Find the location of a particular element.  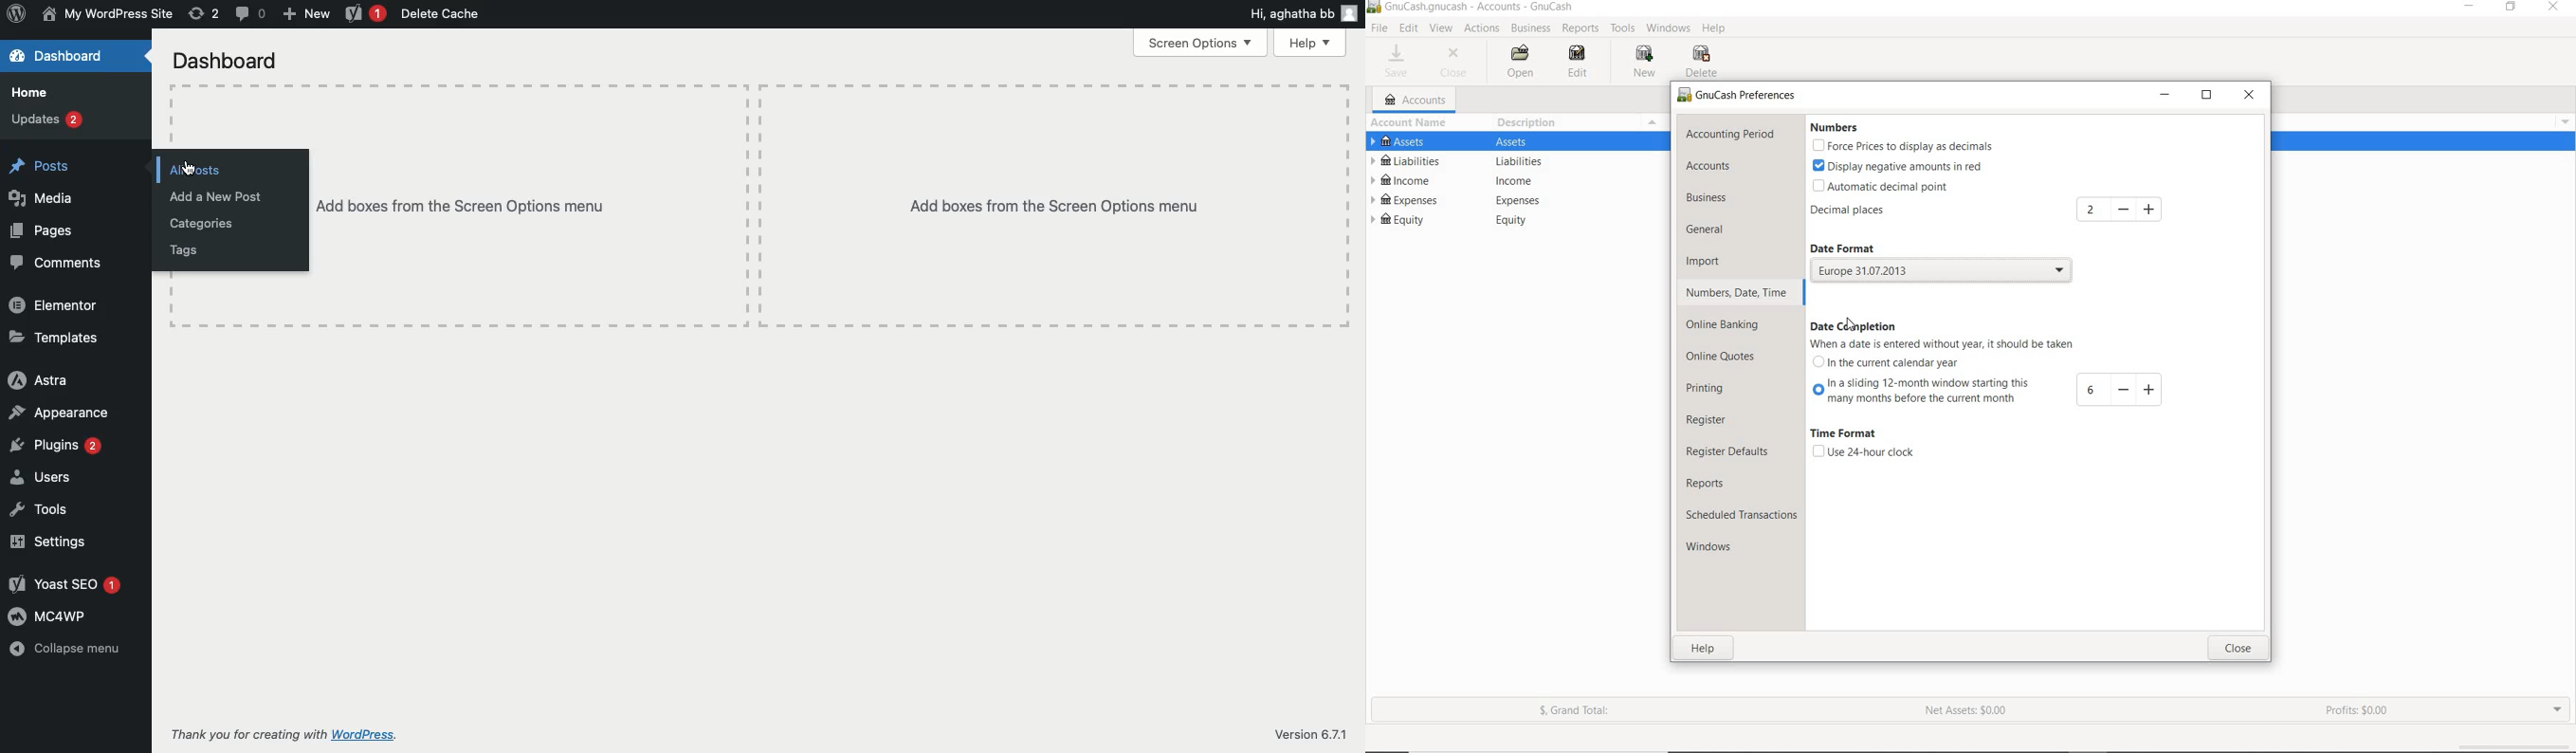

close is located at coordinates (2238, 649).